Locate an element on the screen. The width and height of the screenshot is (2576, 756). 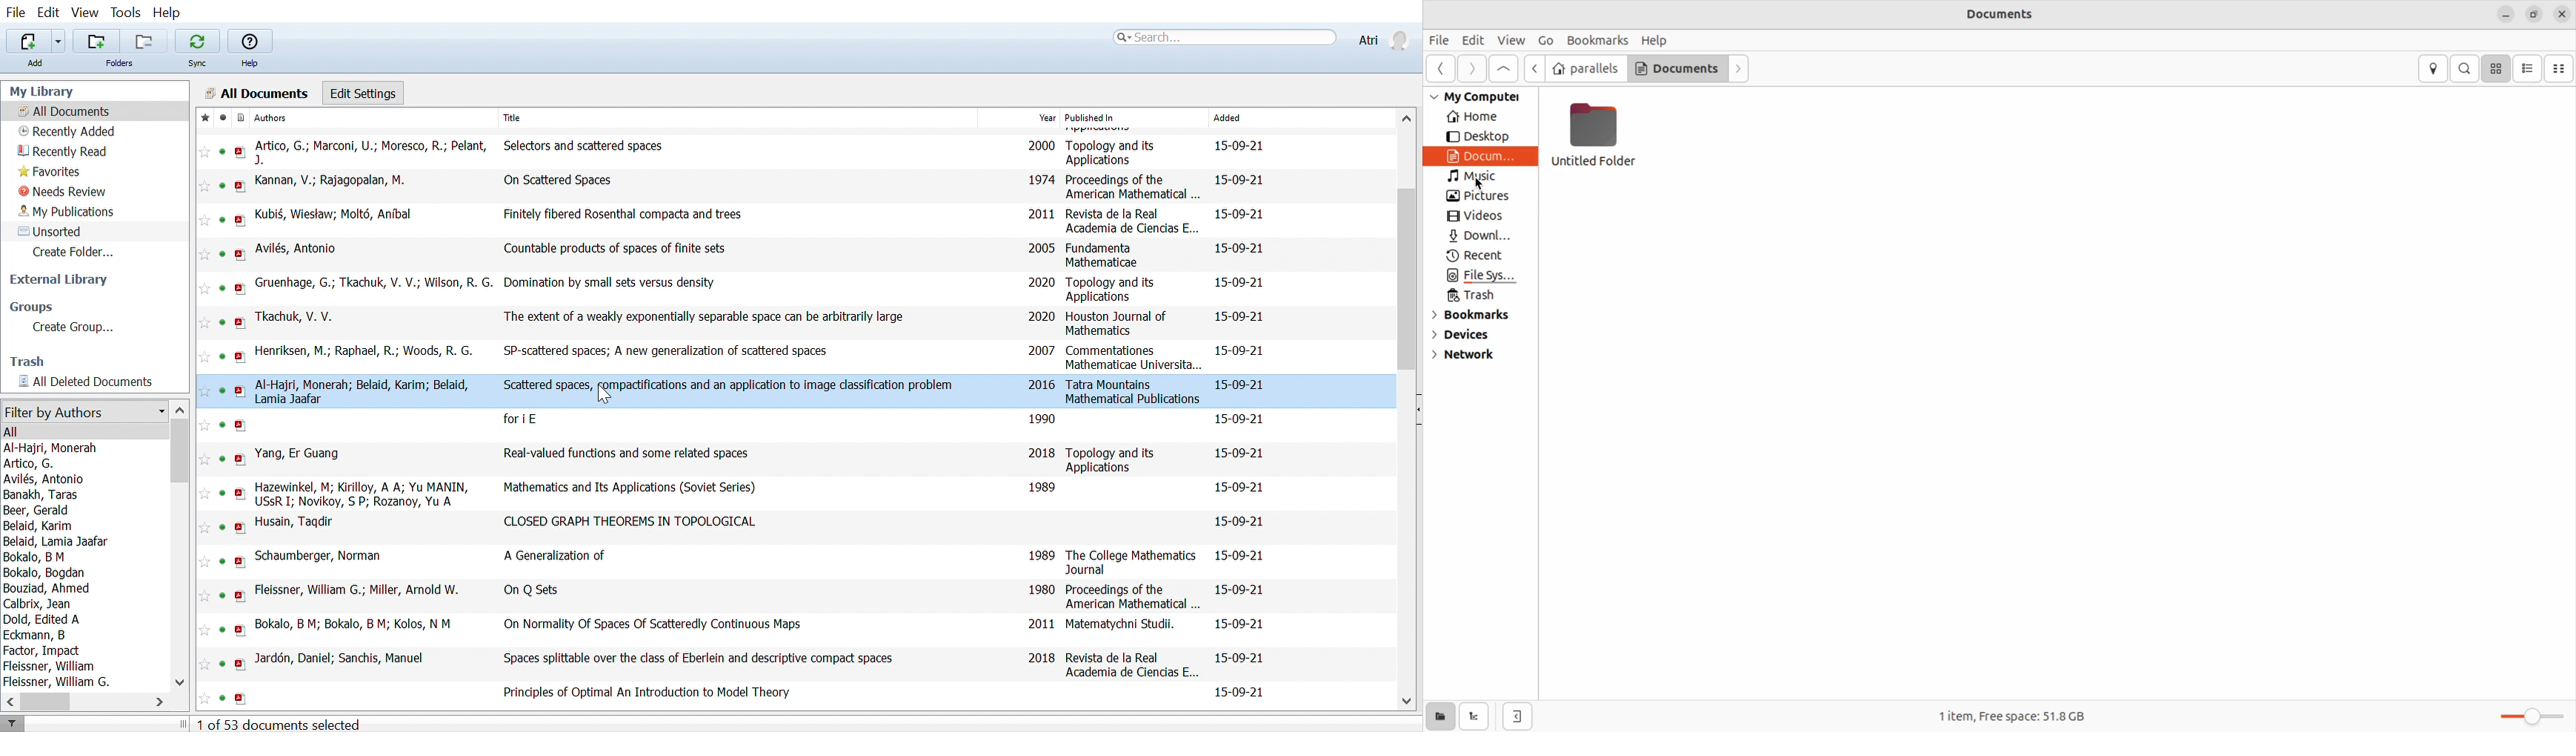
Calbrix, Jean is located at coordinates (37, 605).